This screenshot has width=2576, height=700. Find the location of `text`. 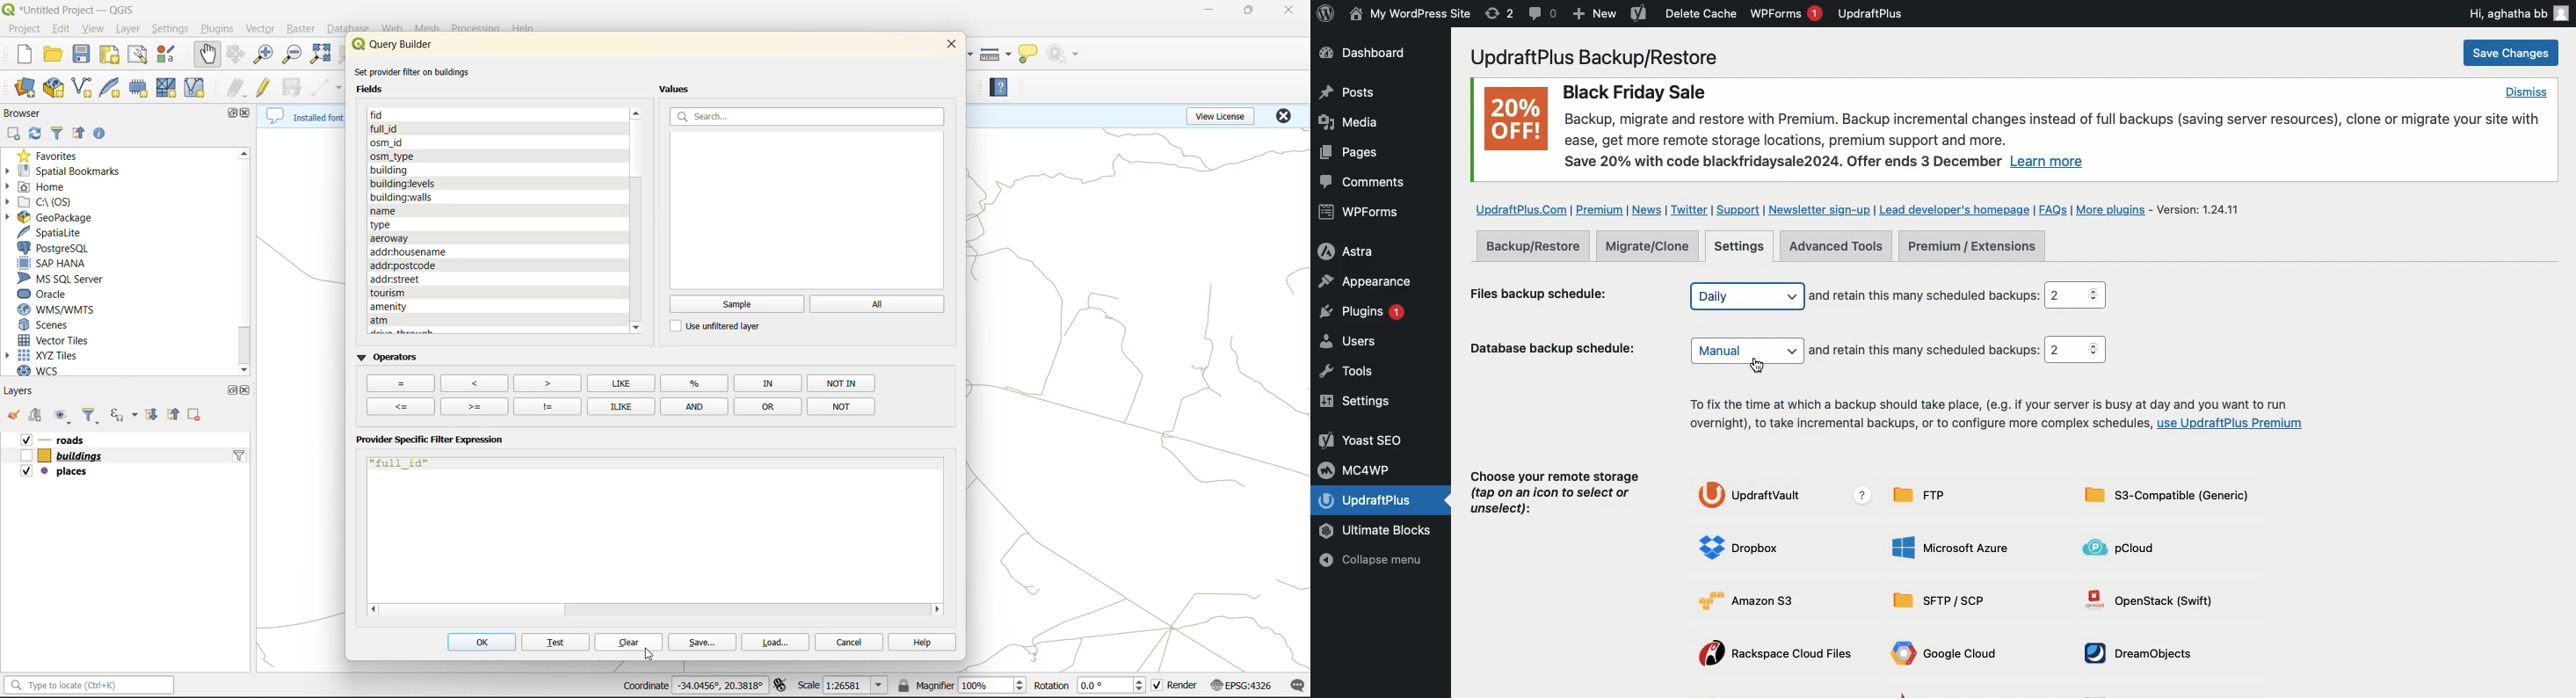

text is located at coordinates (555, 643).